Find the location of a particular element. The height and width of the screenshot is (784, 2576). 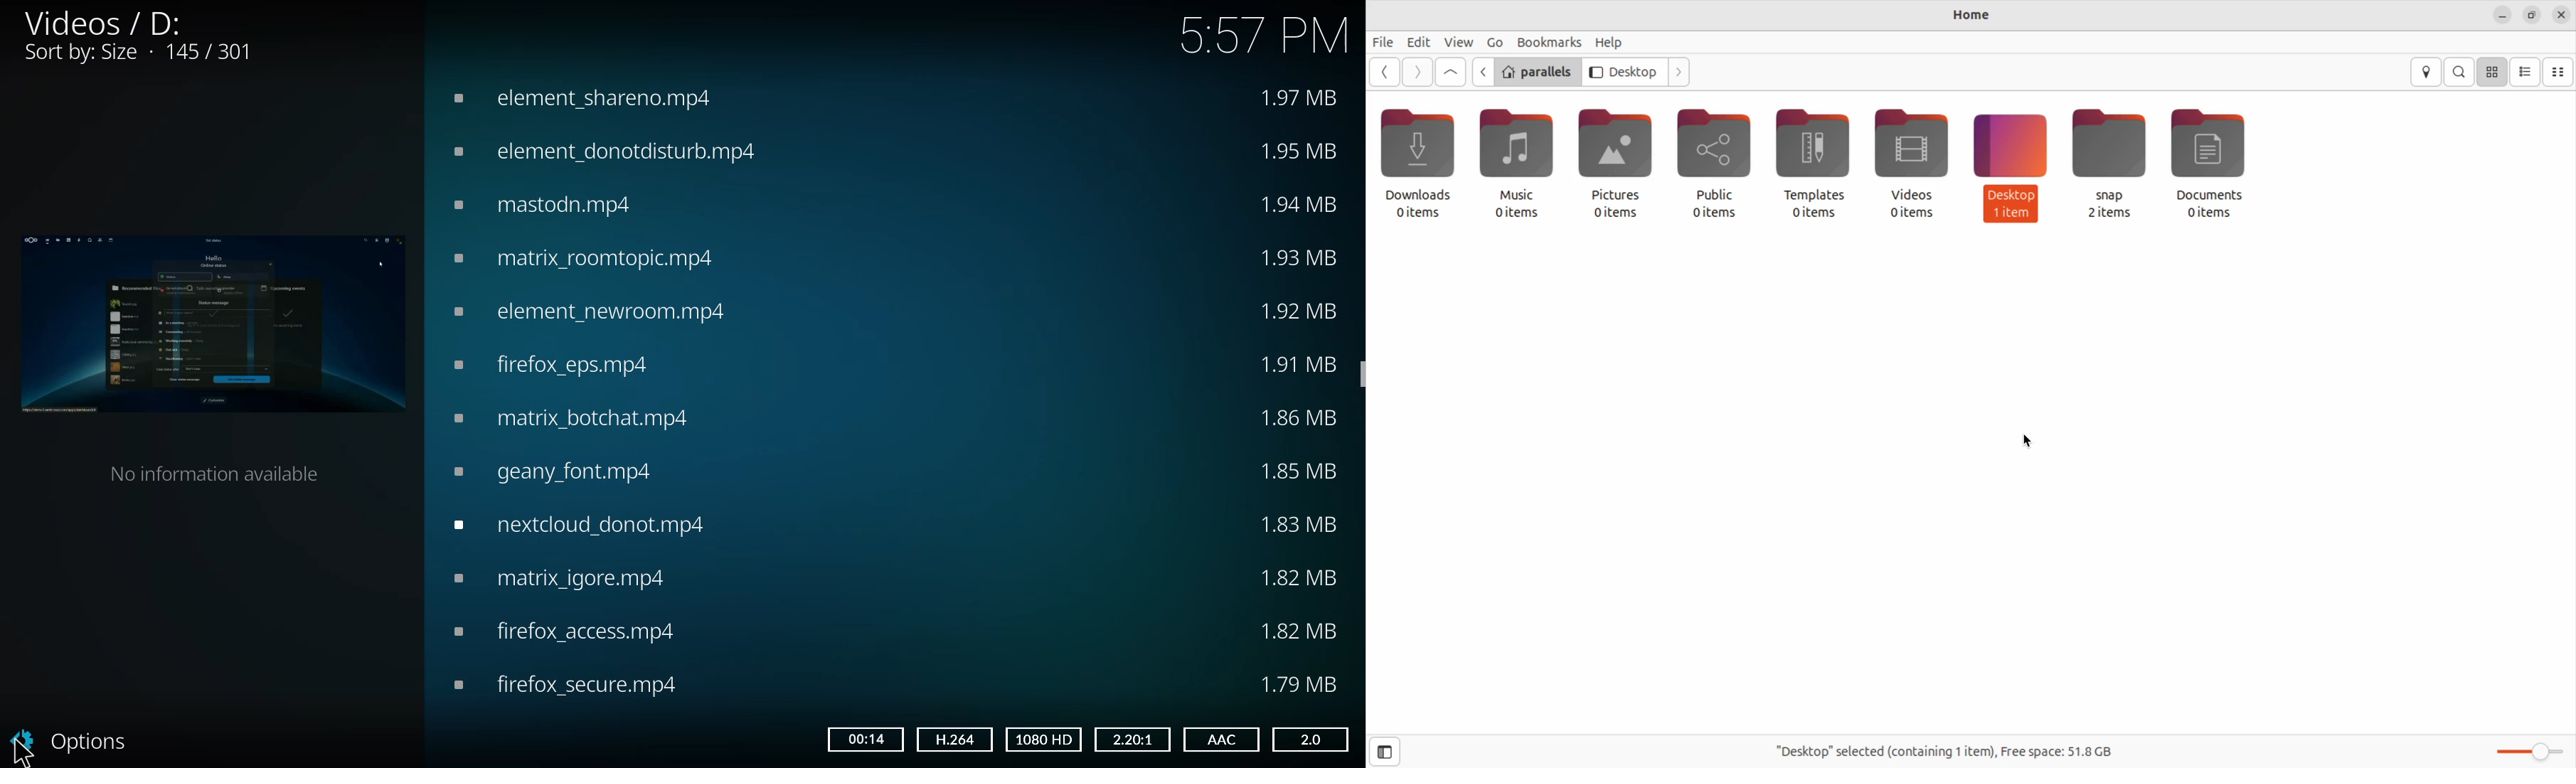

options is located at coordinates (77, 740).